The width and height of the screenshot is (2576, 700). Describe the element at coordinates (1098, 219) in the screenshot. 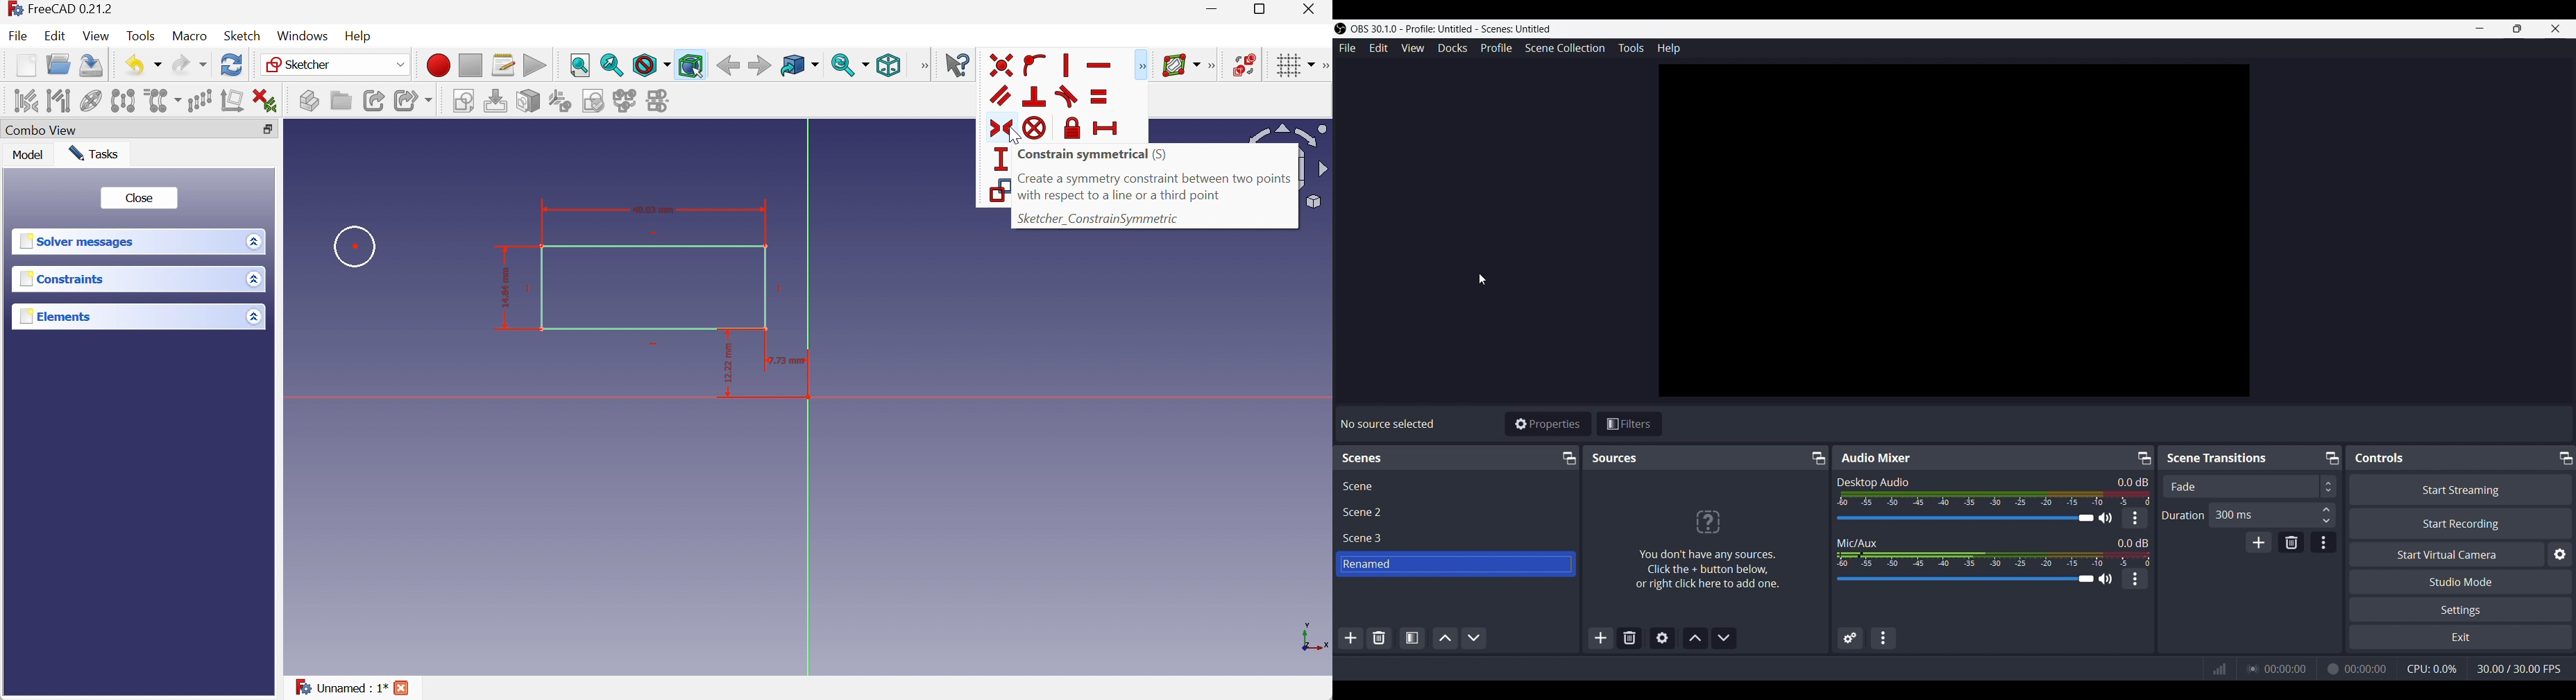

I see `Sketcher_ConstrainSymmetric` at that location.